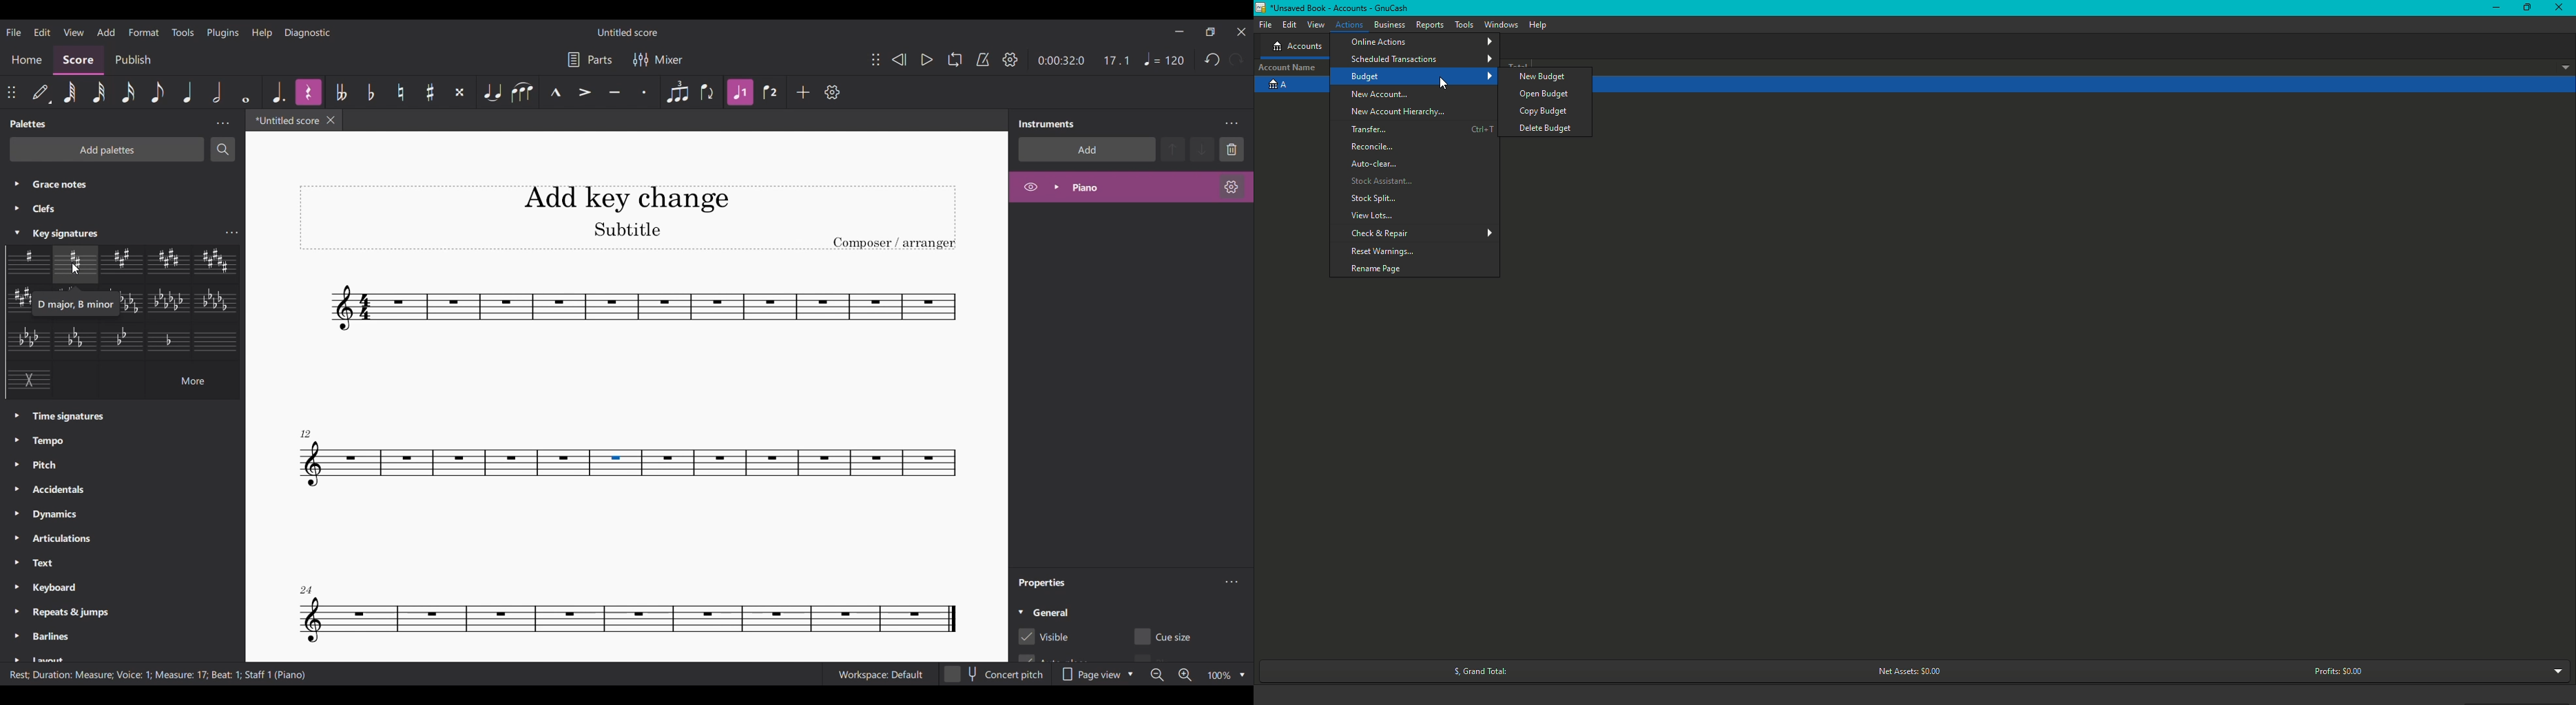 The image size is (2576, 728). Describe the element at coordinates (876, 59) in the screenshot. I see `Change position of toolbar attached` at that location.